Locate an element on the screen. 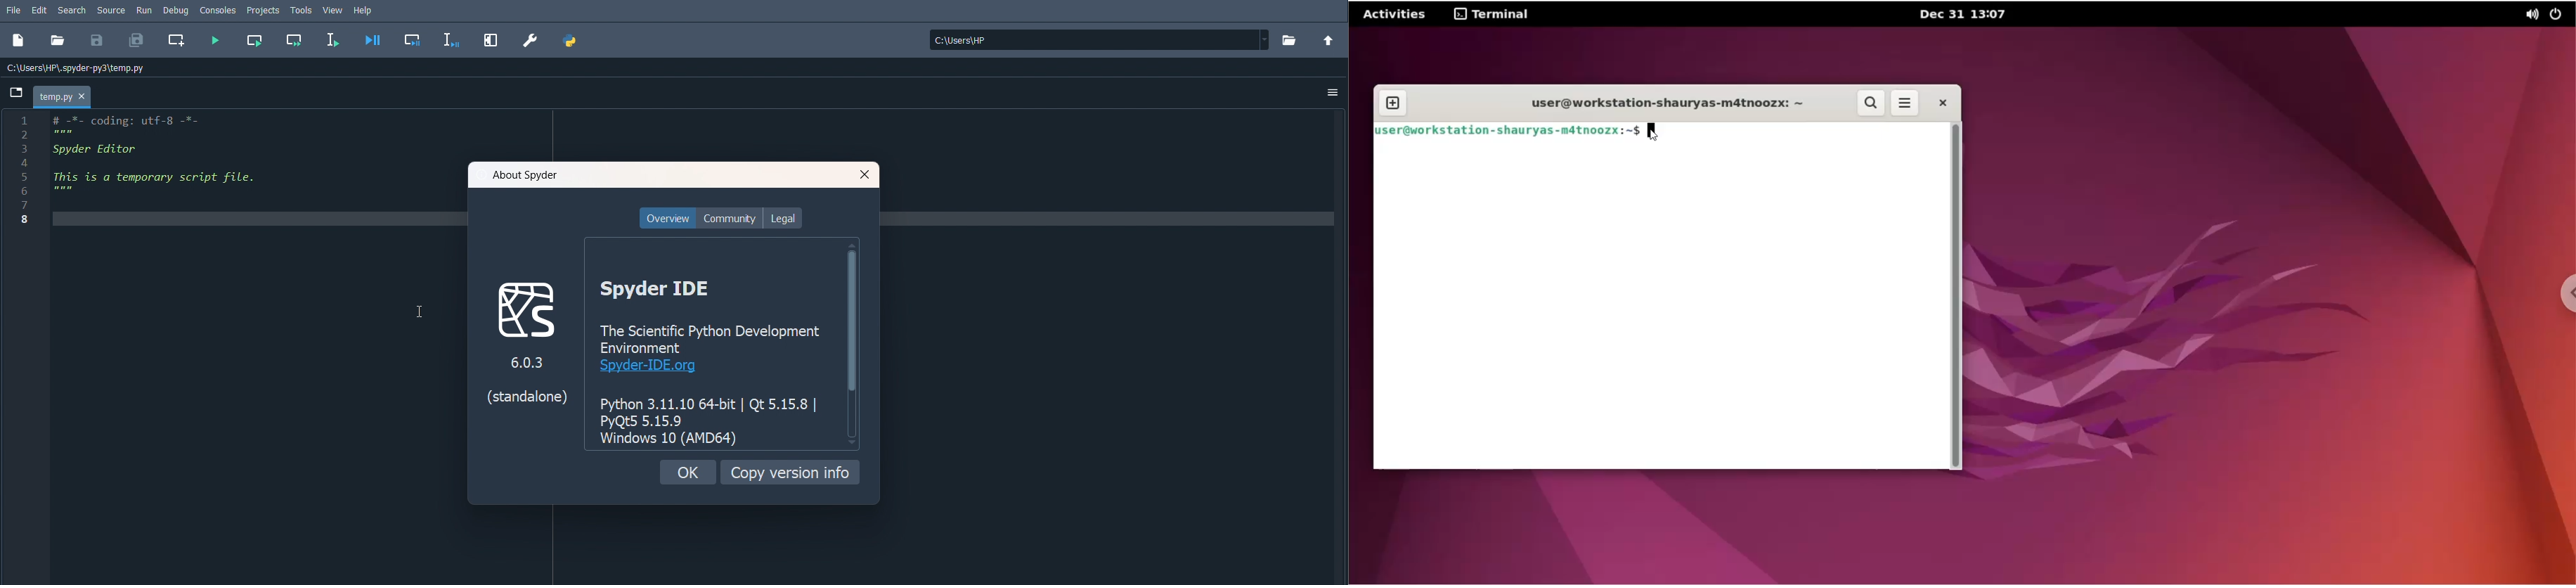  PYTHONPATH manager is located at coordinates (573, 40).